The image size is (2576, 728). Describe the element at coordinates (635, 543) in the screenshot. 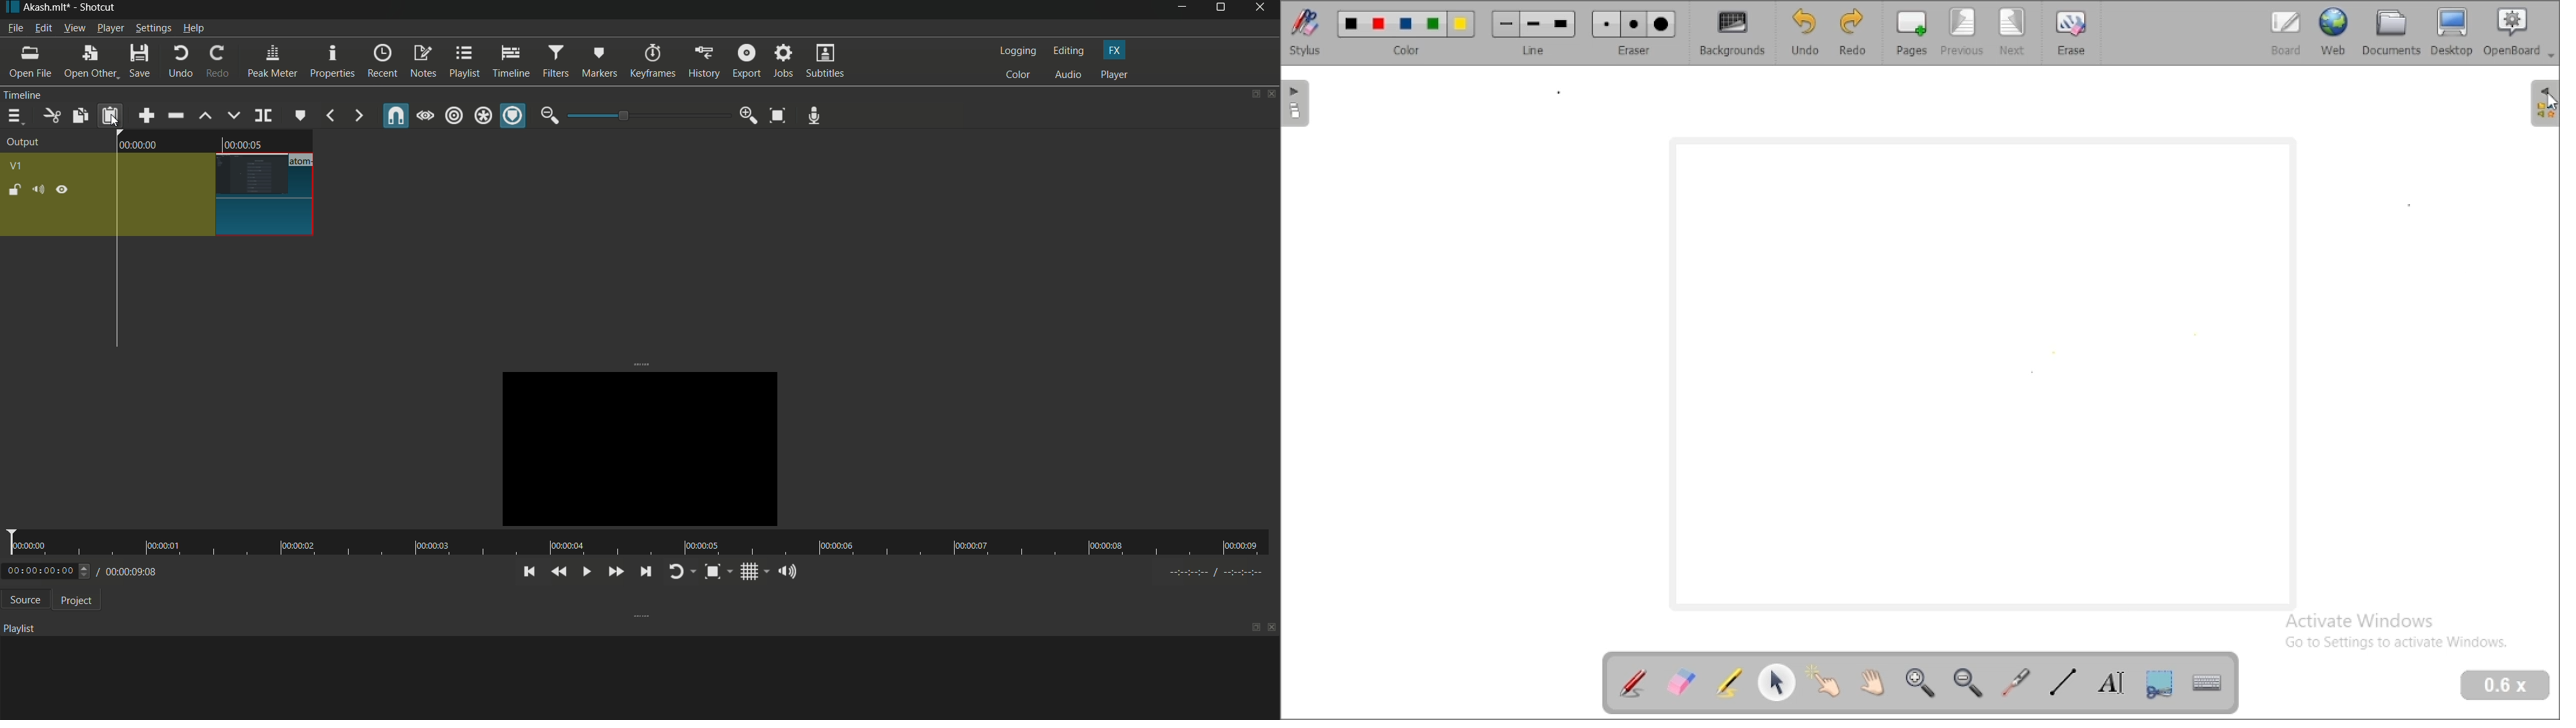

I see `time` at that location.